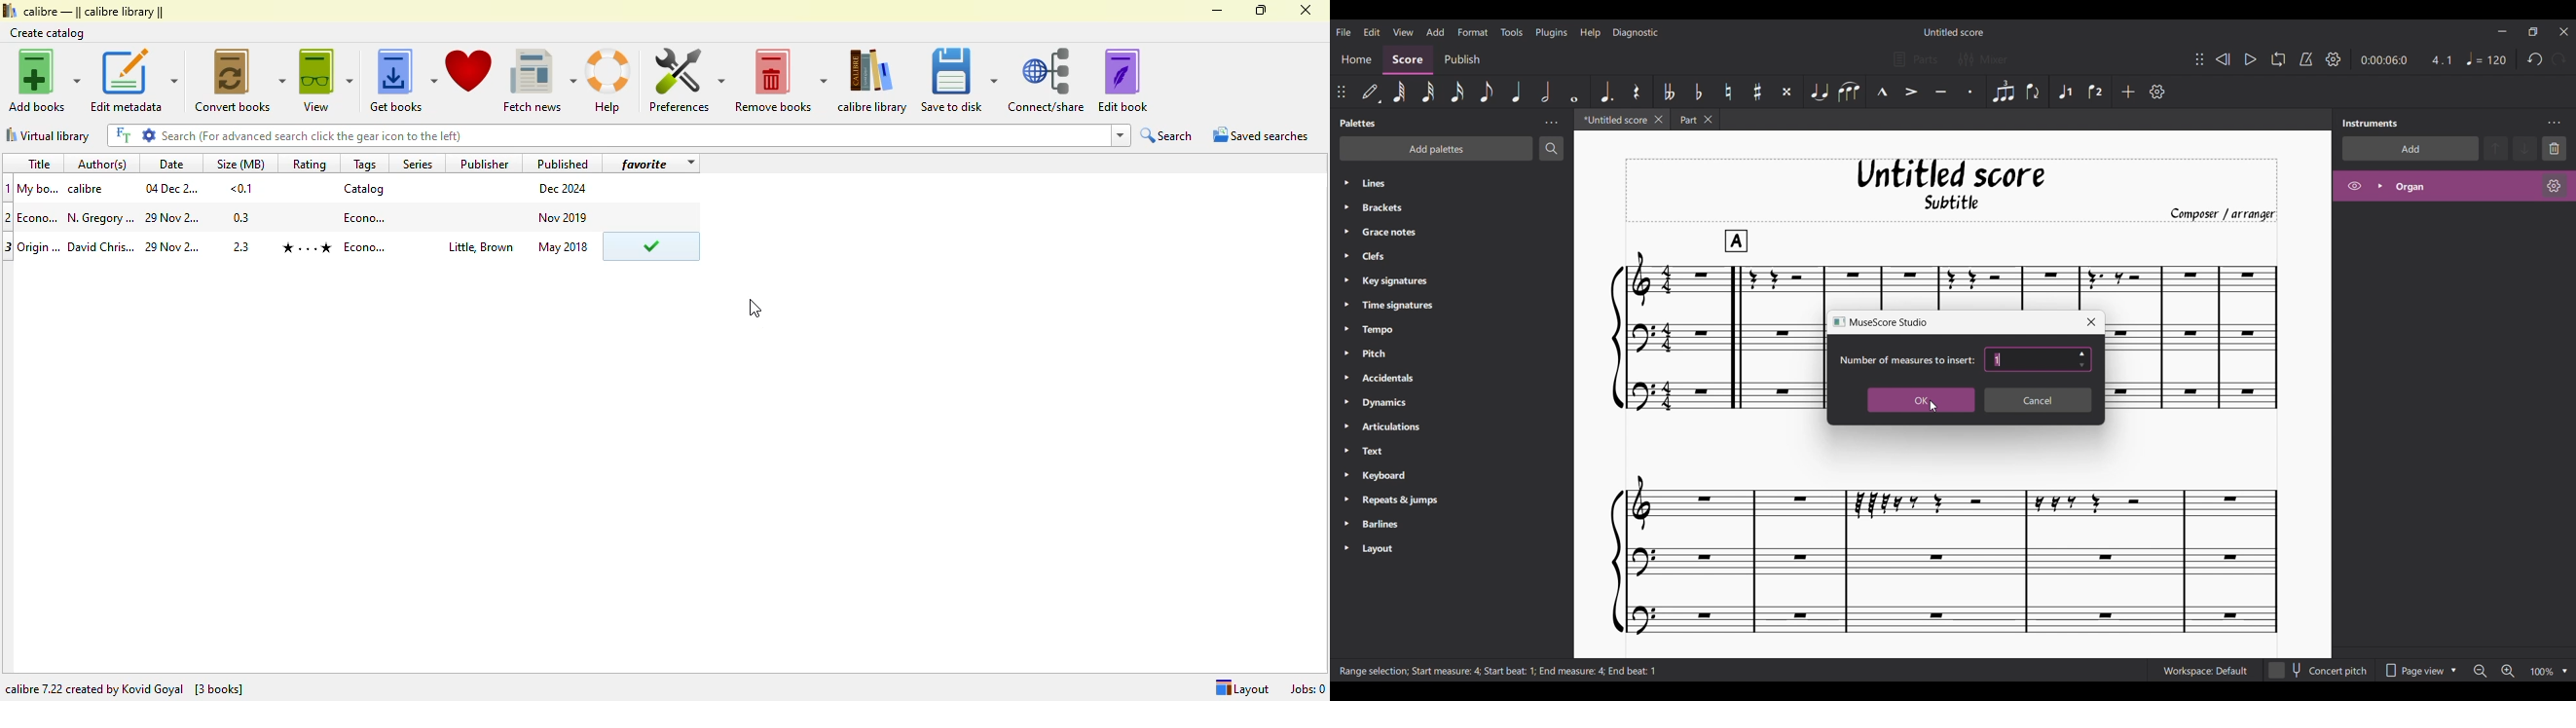 This screenshot has width=2576, height=728. What do you see at coordinates (781, 81) in the screenshot?
I see `remove books` at bounding box center [781, 81].